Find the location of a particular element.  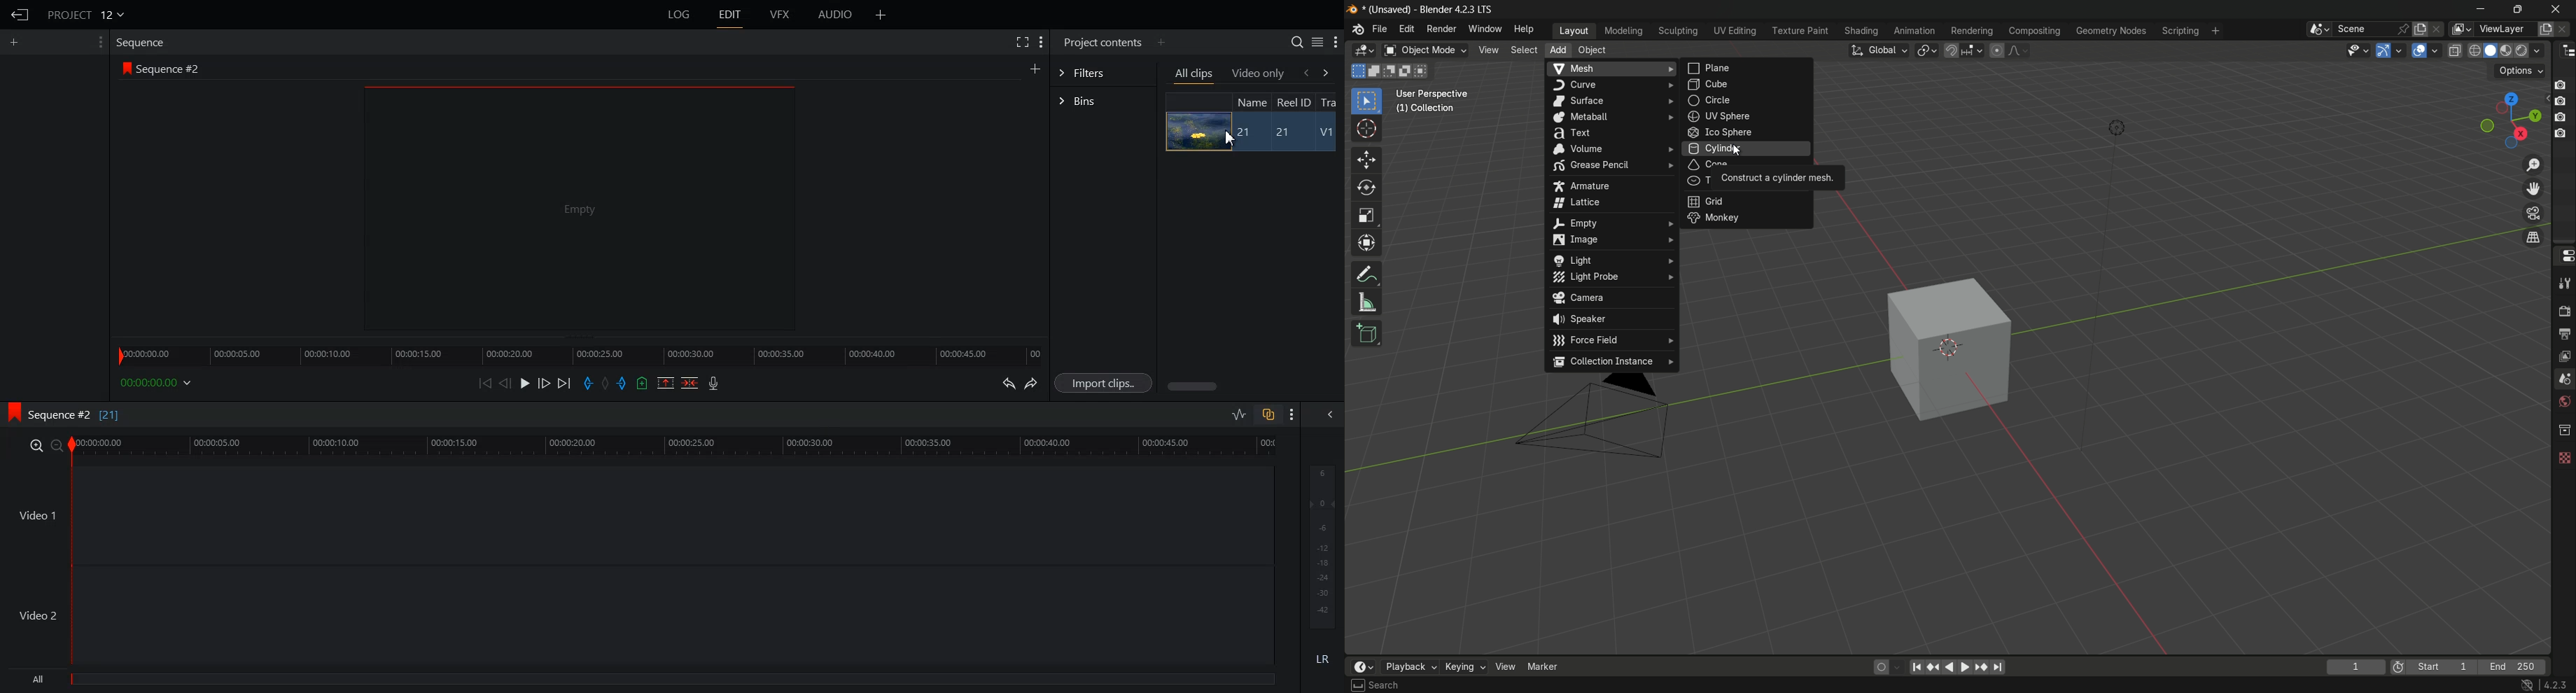

Record Audio is located at coordinates (712, 383).